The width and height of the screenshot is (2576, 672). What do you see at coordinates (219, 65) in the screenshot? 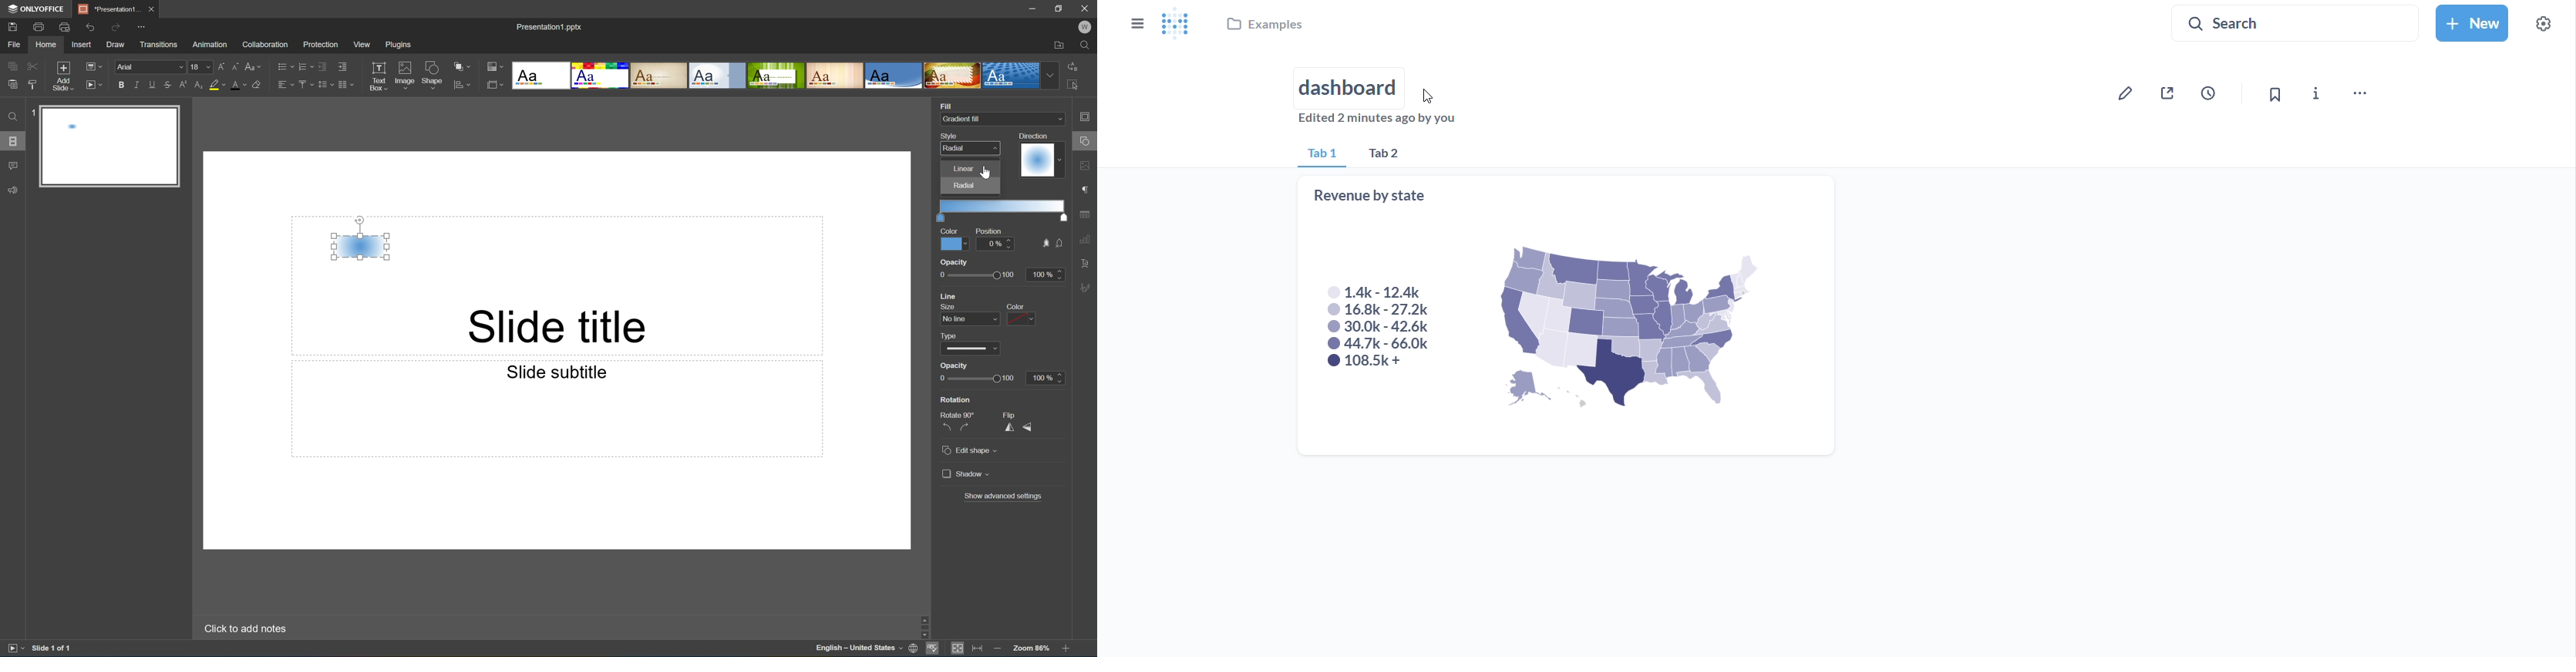
I see `Increment font size` at bounding box center [219, 65].